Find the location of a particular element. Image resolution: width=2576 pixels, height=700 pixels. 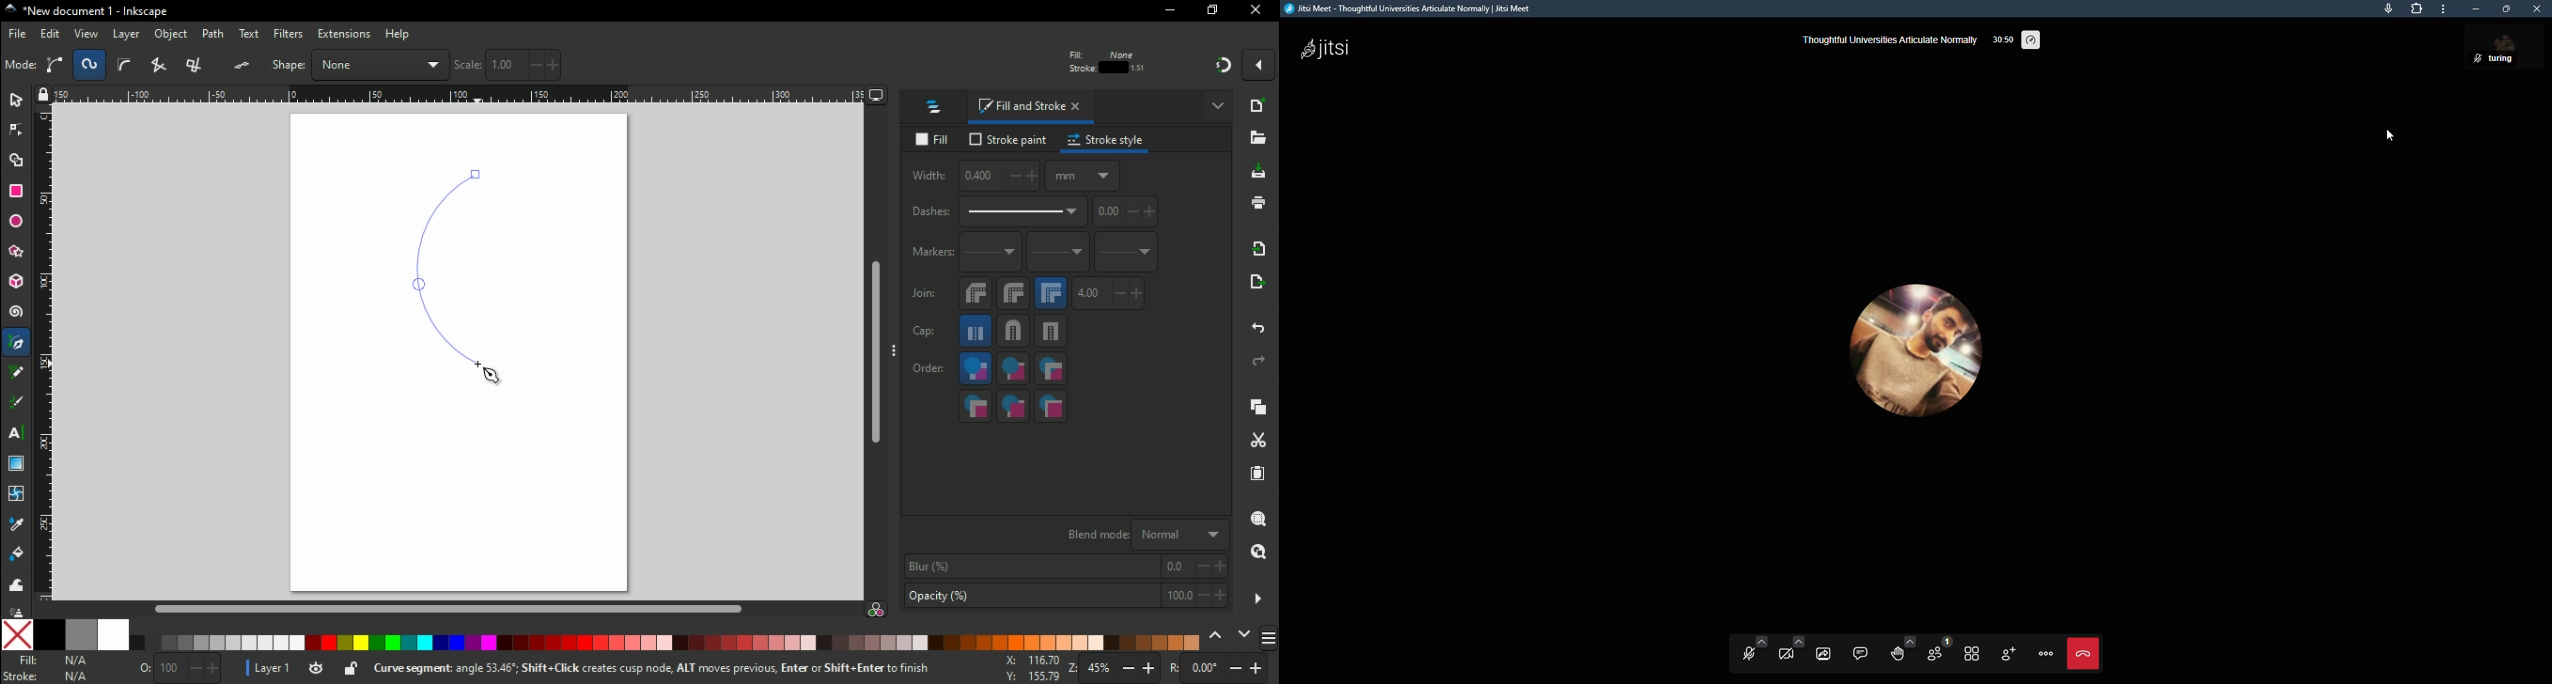

maximize is located at coordinates (2507, 10).